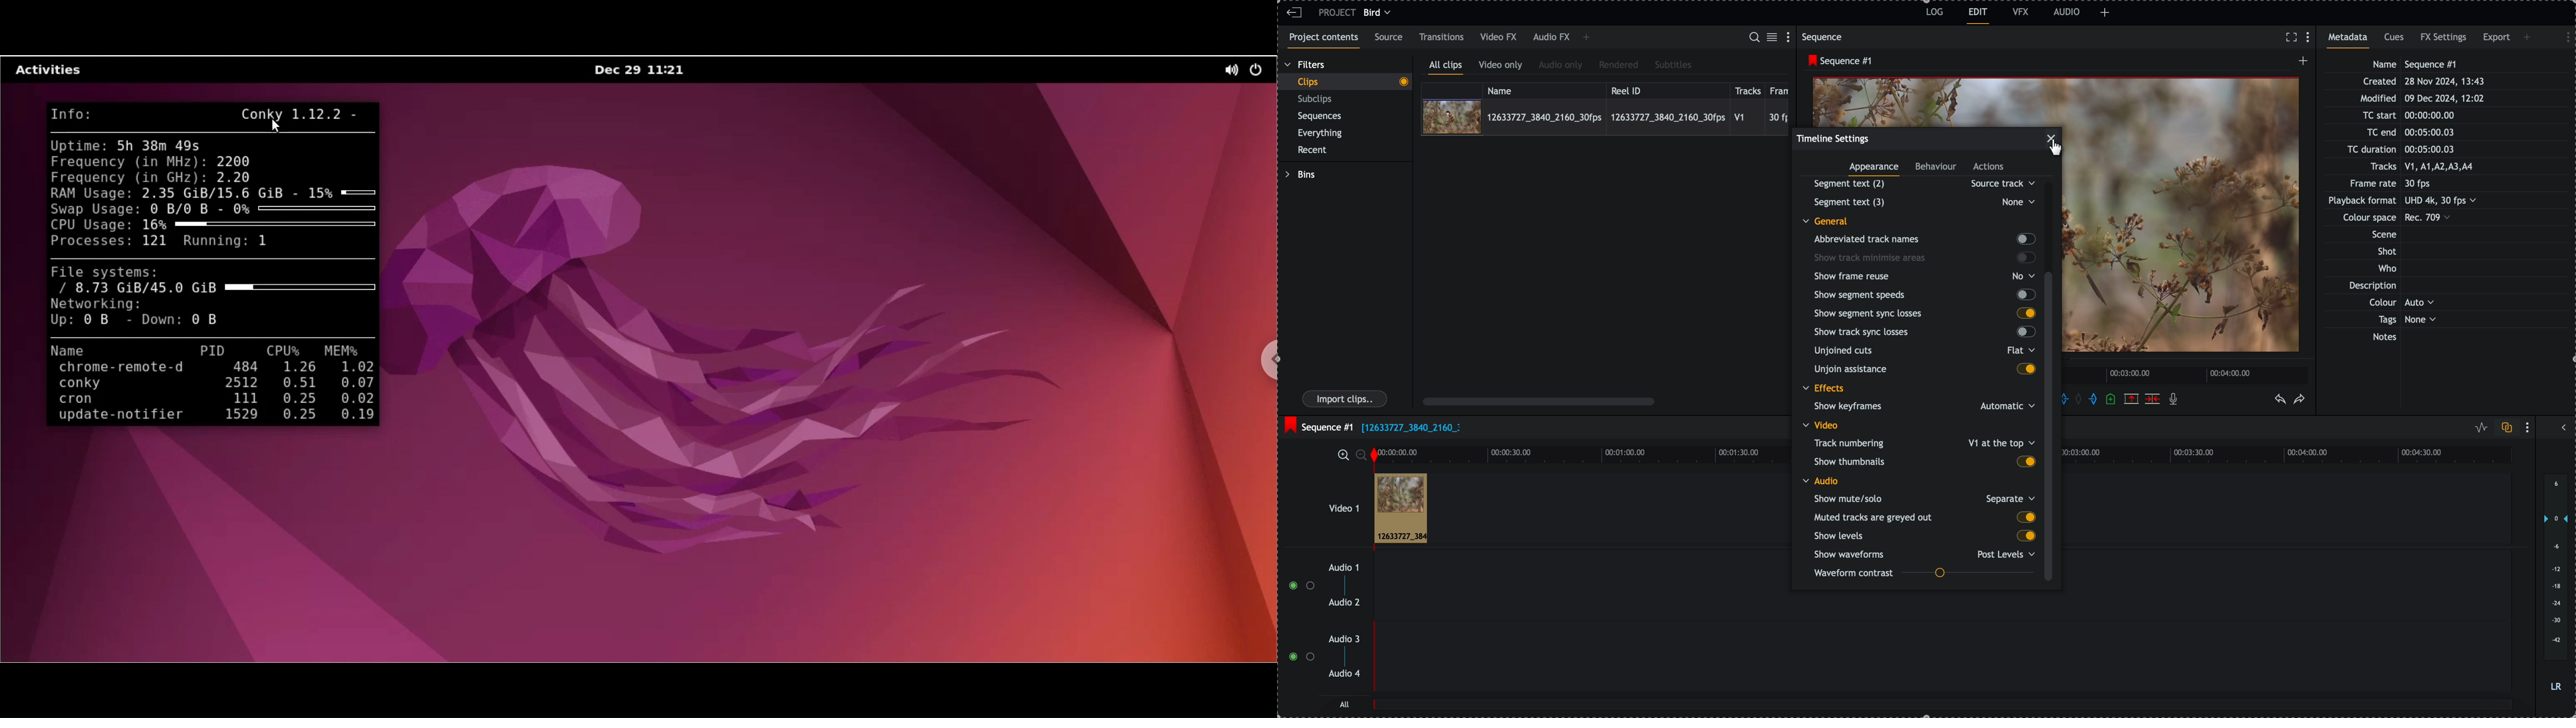 Image resolution: width=2576 pixels, height=728 pixels. I want to click on metadata, so click(2351, 41).